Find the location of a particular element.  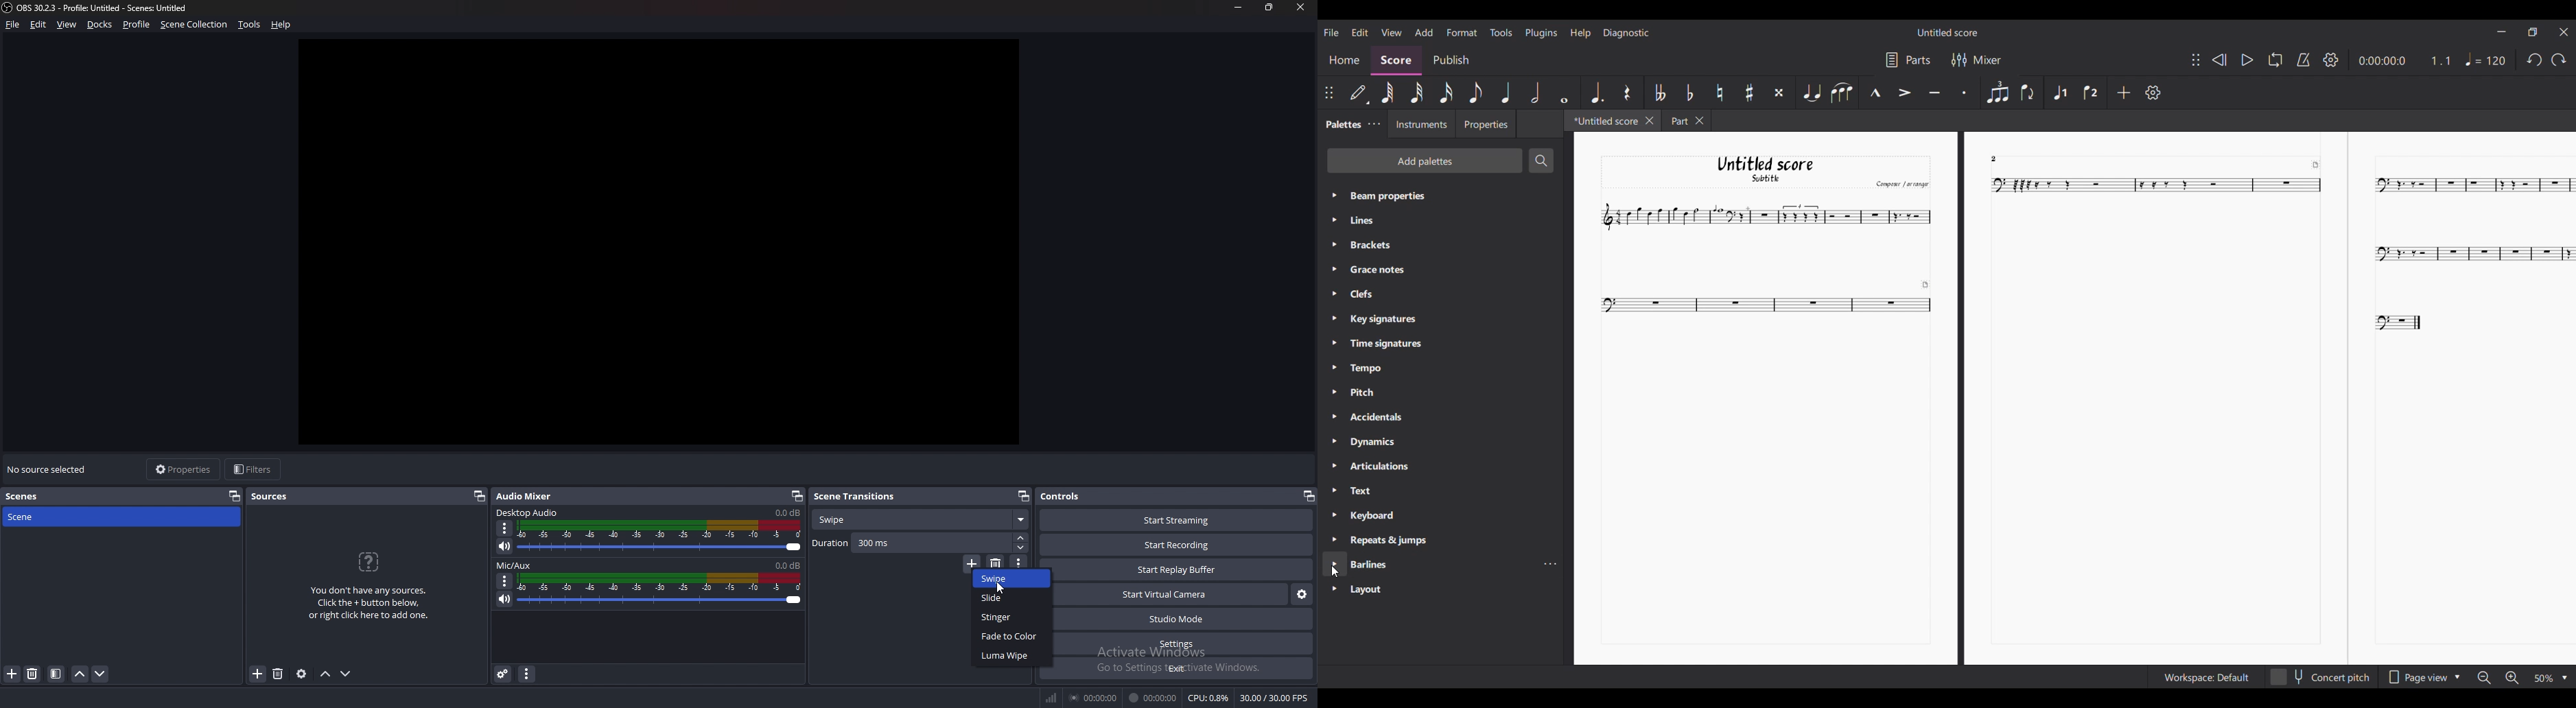

Palette settings is located at coordinates (1365, 415).